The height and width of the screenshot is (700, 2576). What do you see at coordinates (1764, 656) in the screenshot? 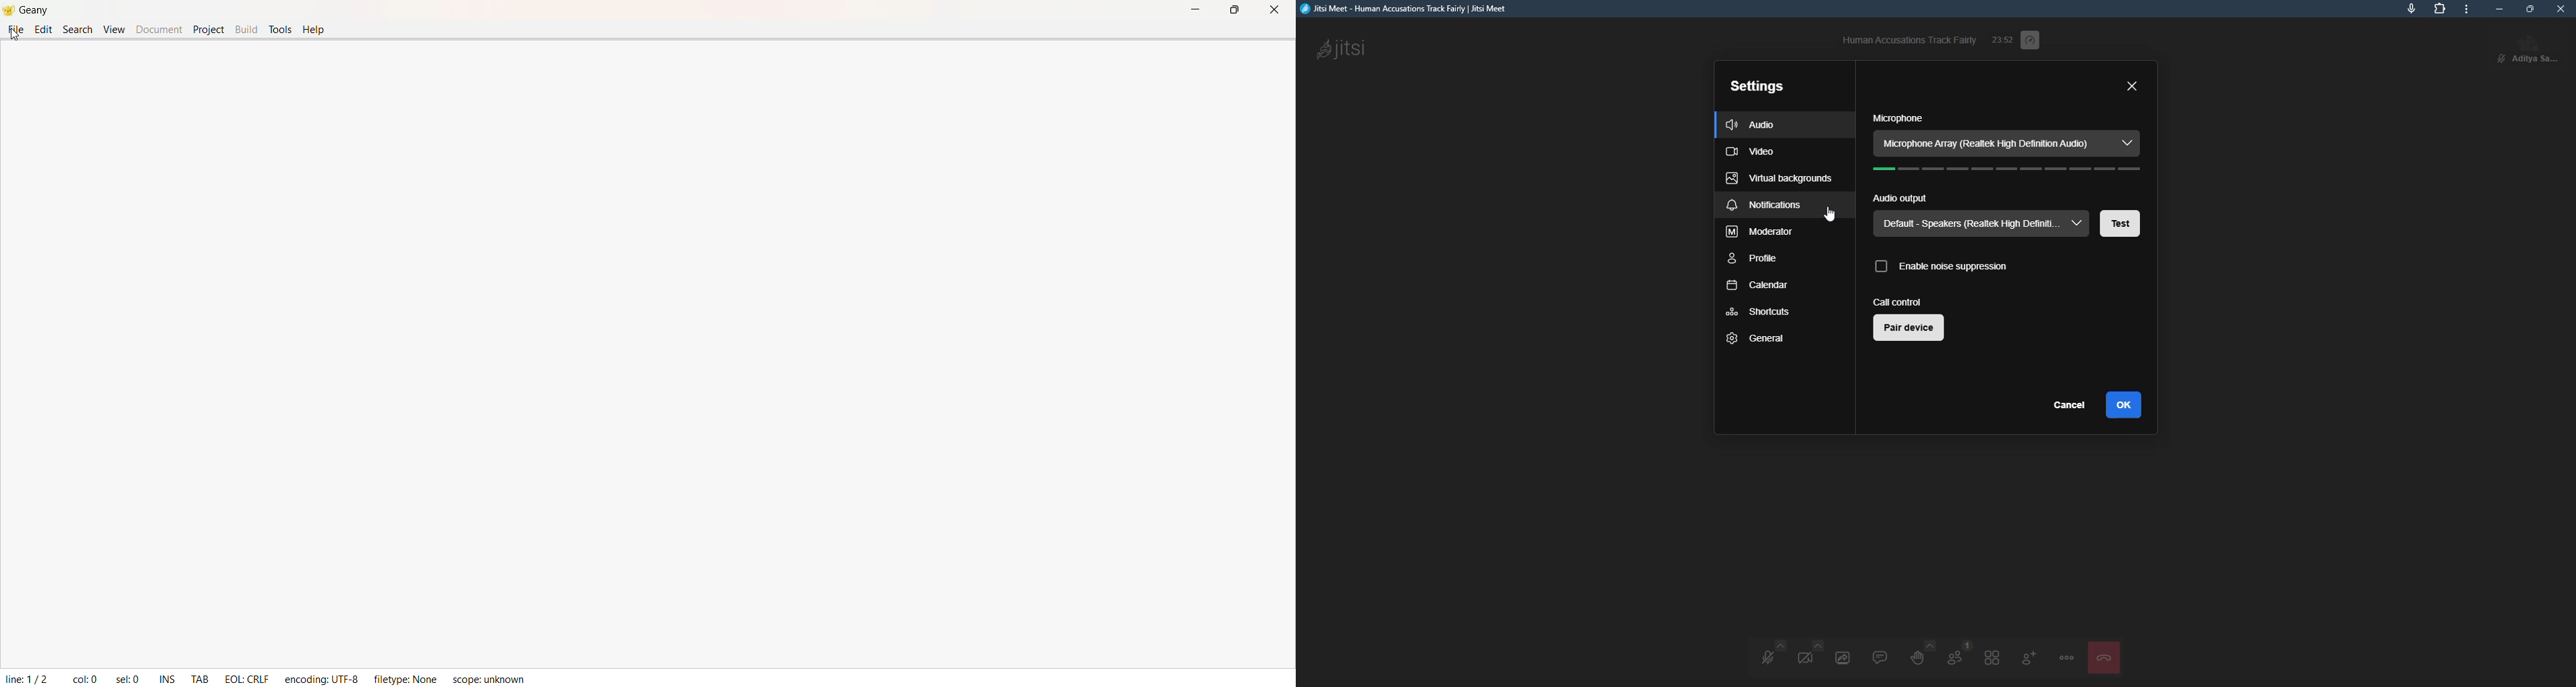
I see `start  mic` at bounding box center [1764, 656].